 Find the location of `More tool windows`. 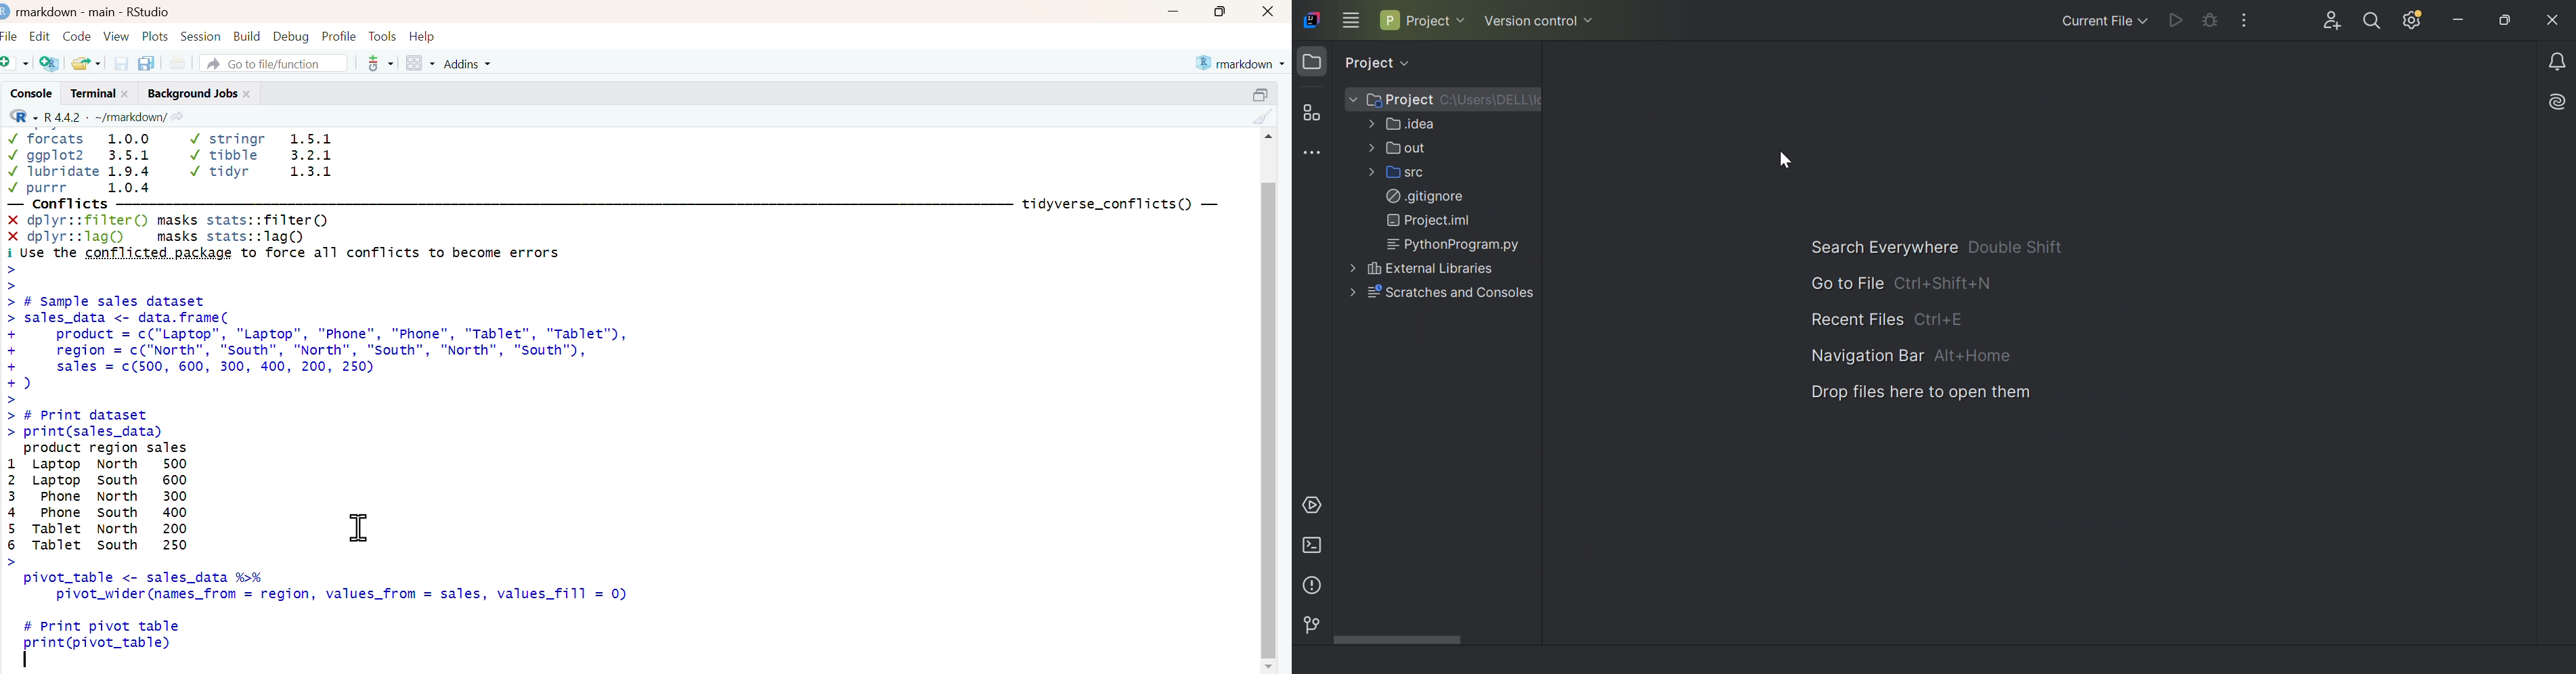

More tool windows is located at coordinates (1316, 152).